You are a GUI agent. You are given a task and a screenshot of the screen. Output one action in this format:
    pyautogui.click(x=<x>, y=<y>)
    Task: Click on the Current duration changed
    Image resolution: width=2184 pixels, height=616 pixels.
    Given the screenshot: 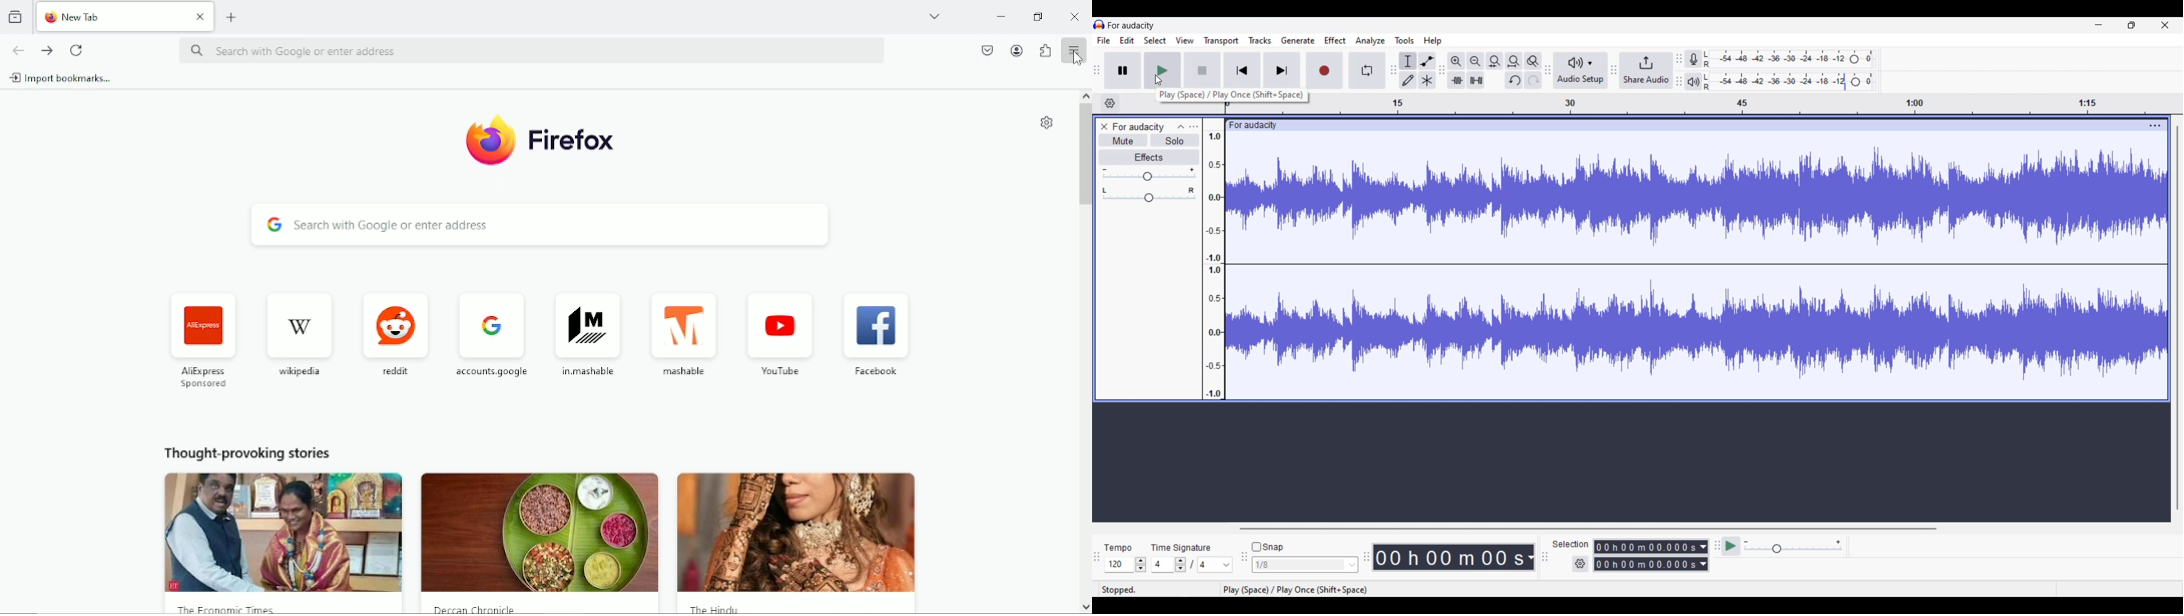 What is the action you would take?
    pyautogui.click(x=1449, y=557)
    